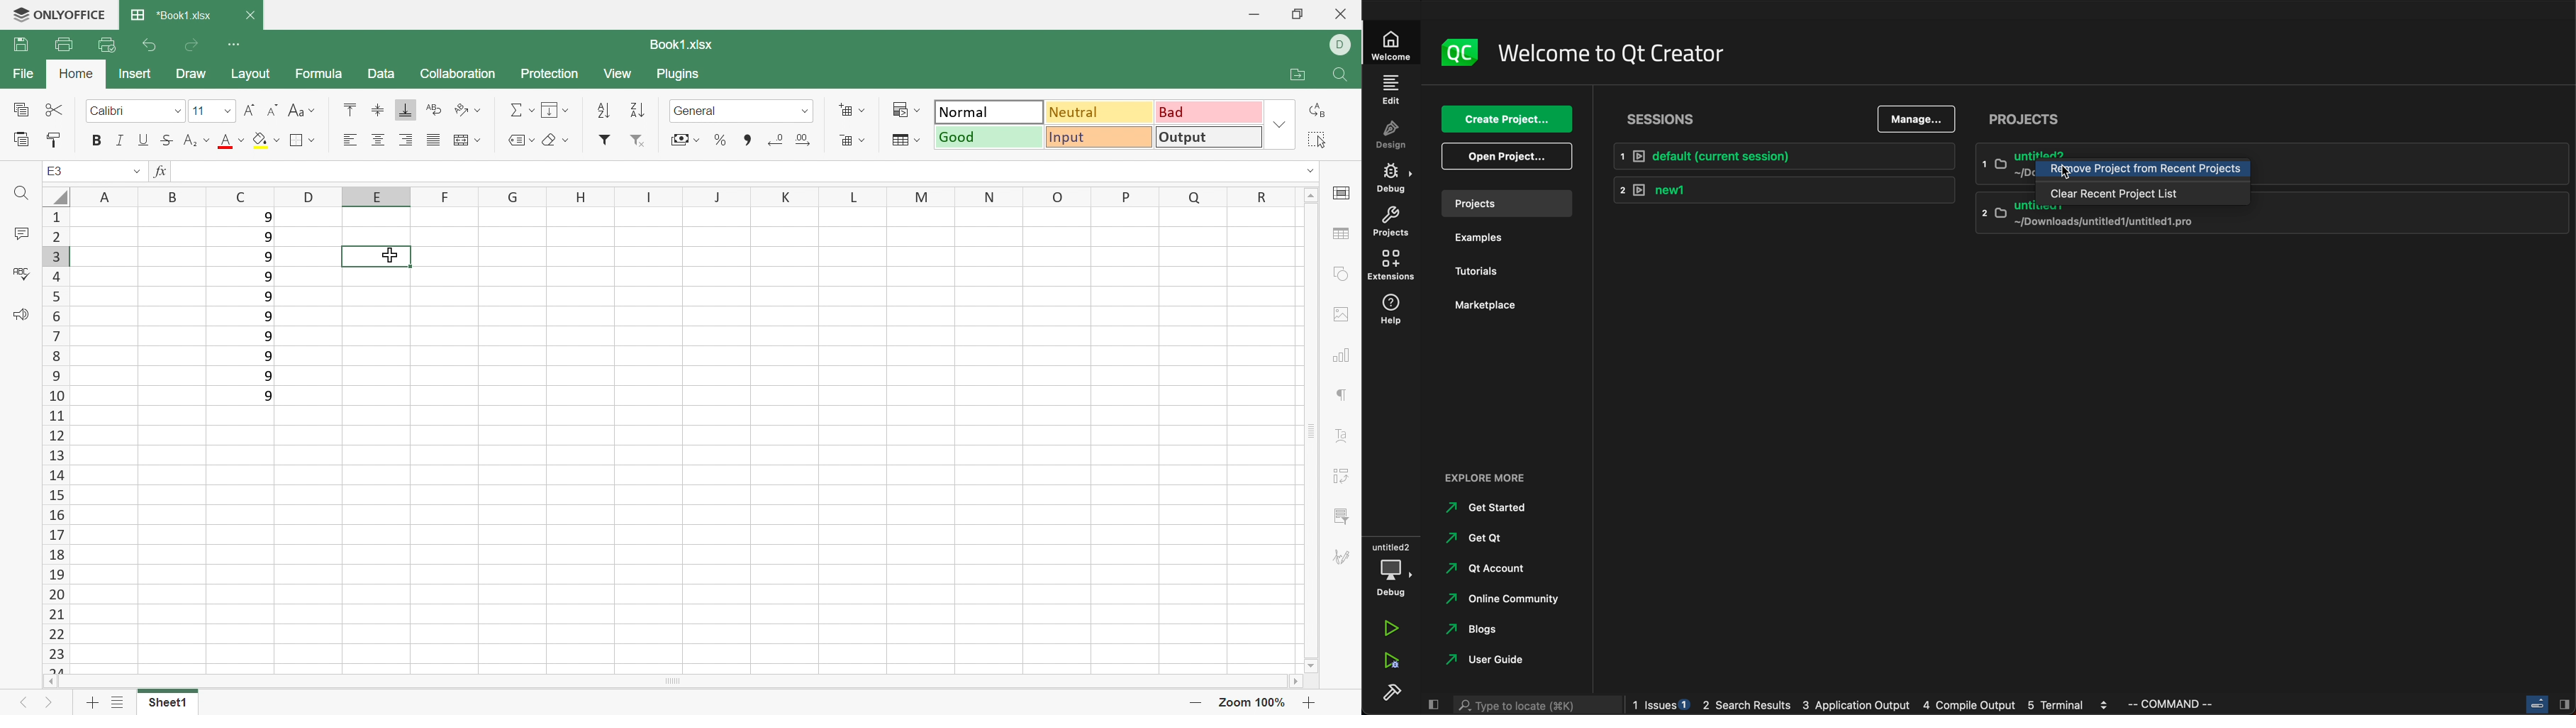 This screenshot has height=728, width=2576. I want to click on Scroll Right, so click(1297, 683).